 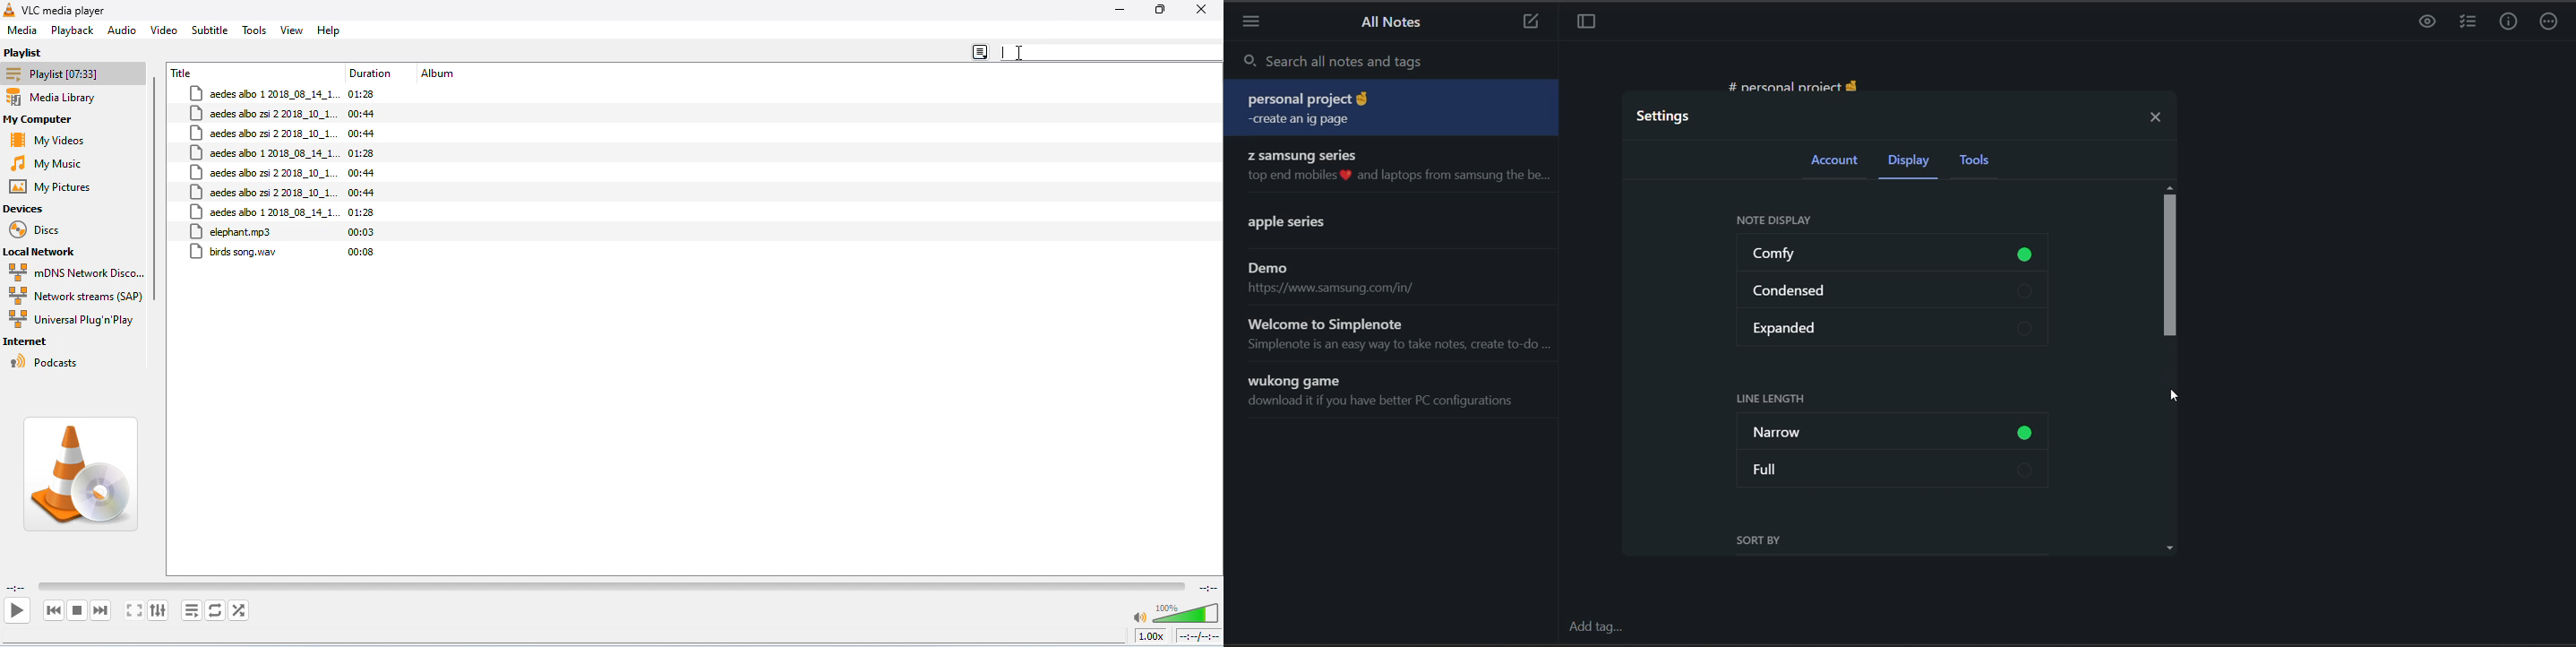 I want to click on account, so click(x=1837, y=164).